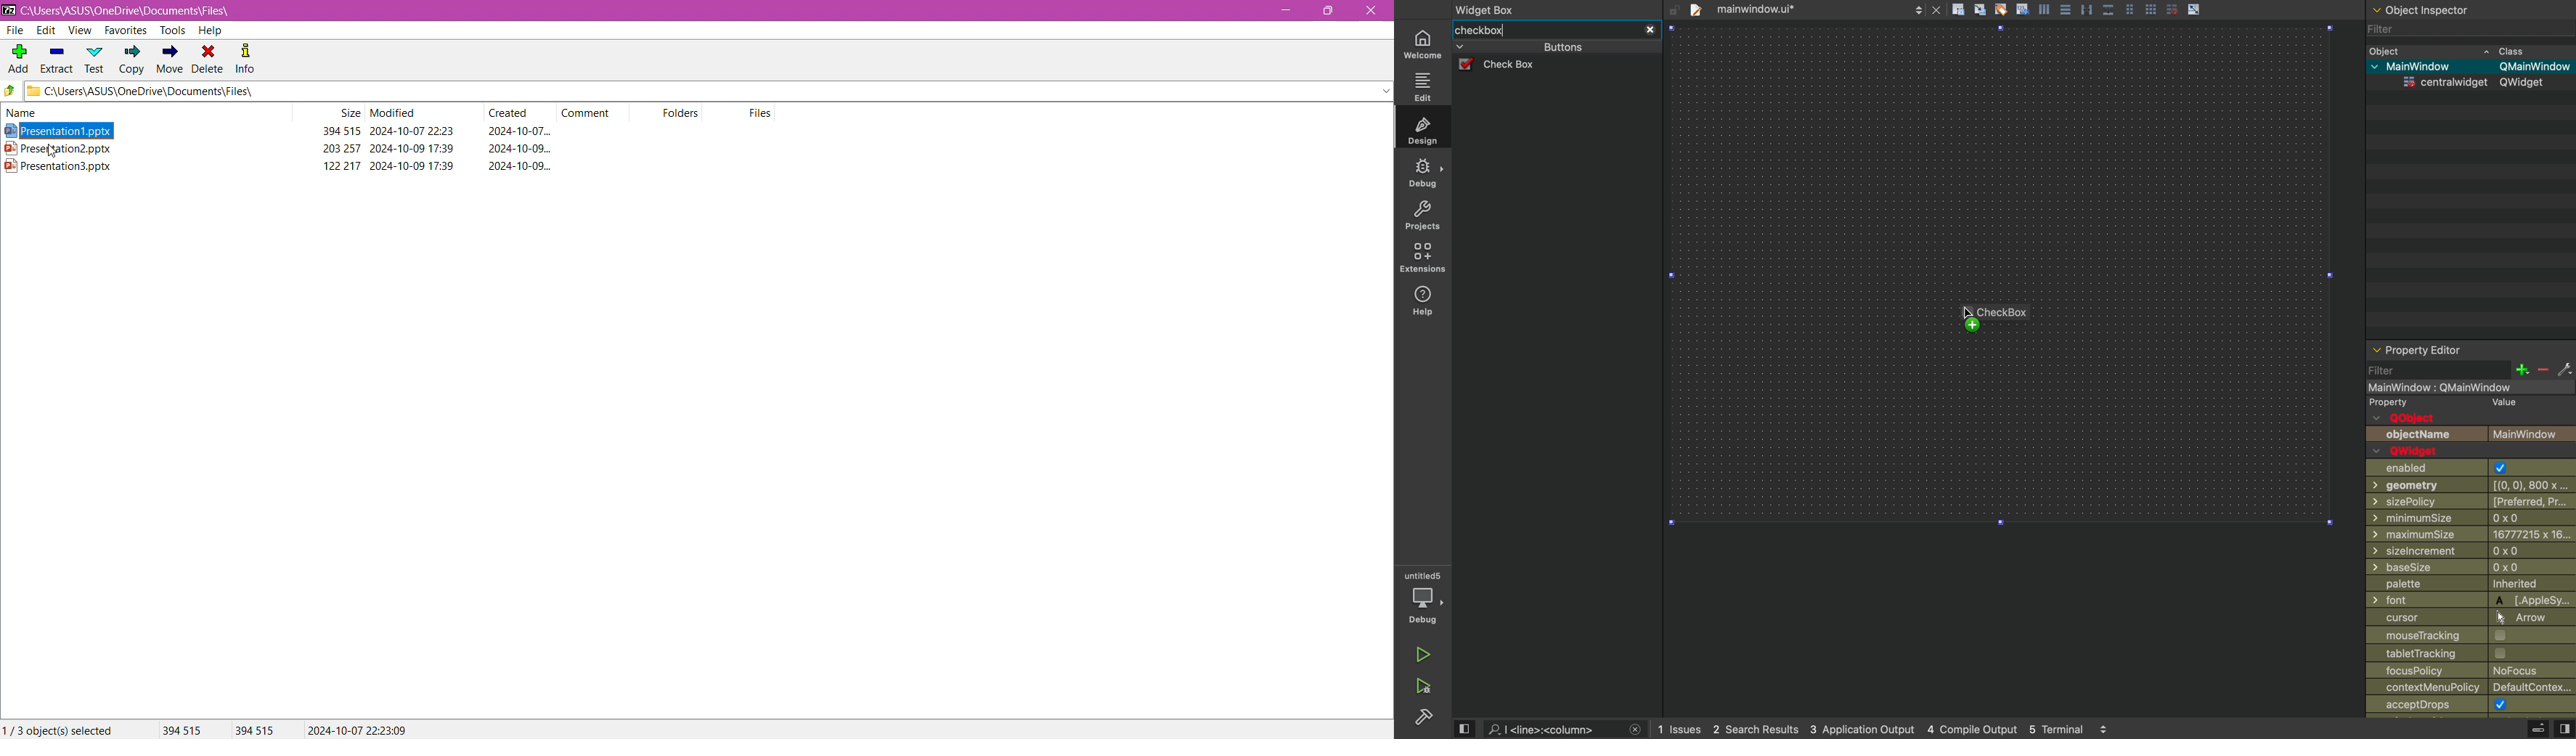 The image size is (2576, 756). I want to click on font, so click(2471, 600).